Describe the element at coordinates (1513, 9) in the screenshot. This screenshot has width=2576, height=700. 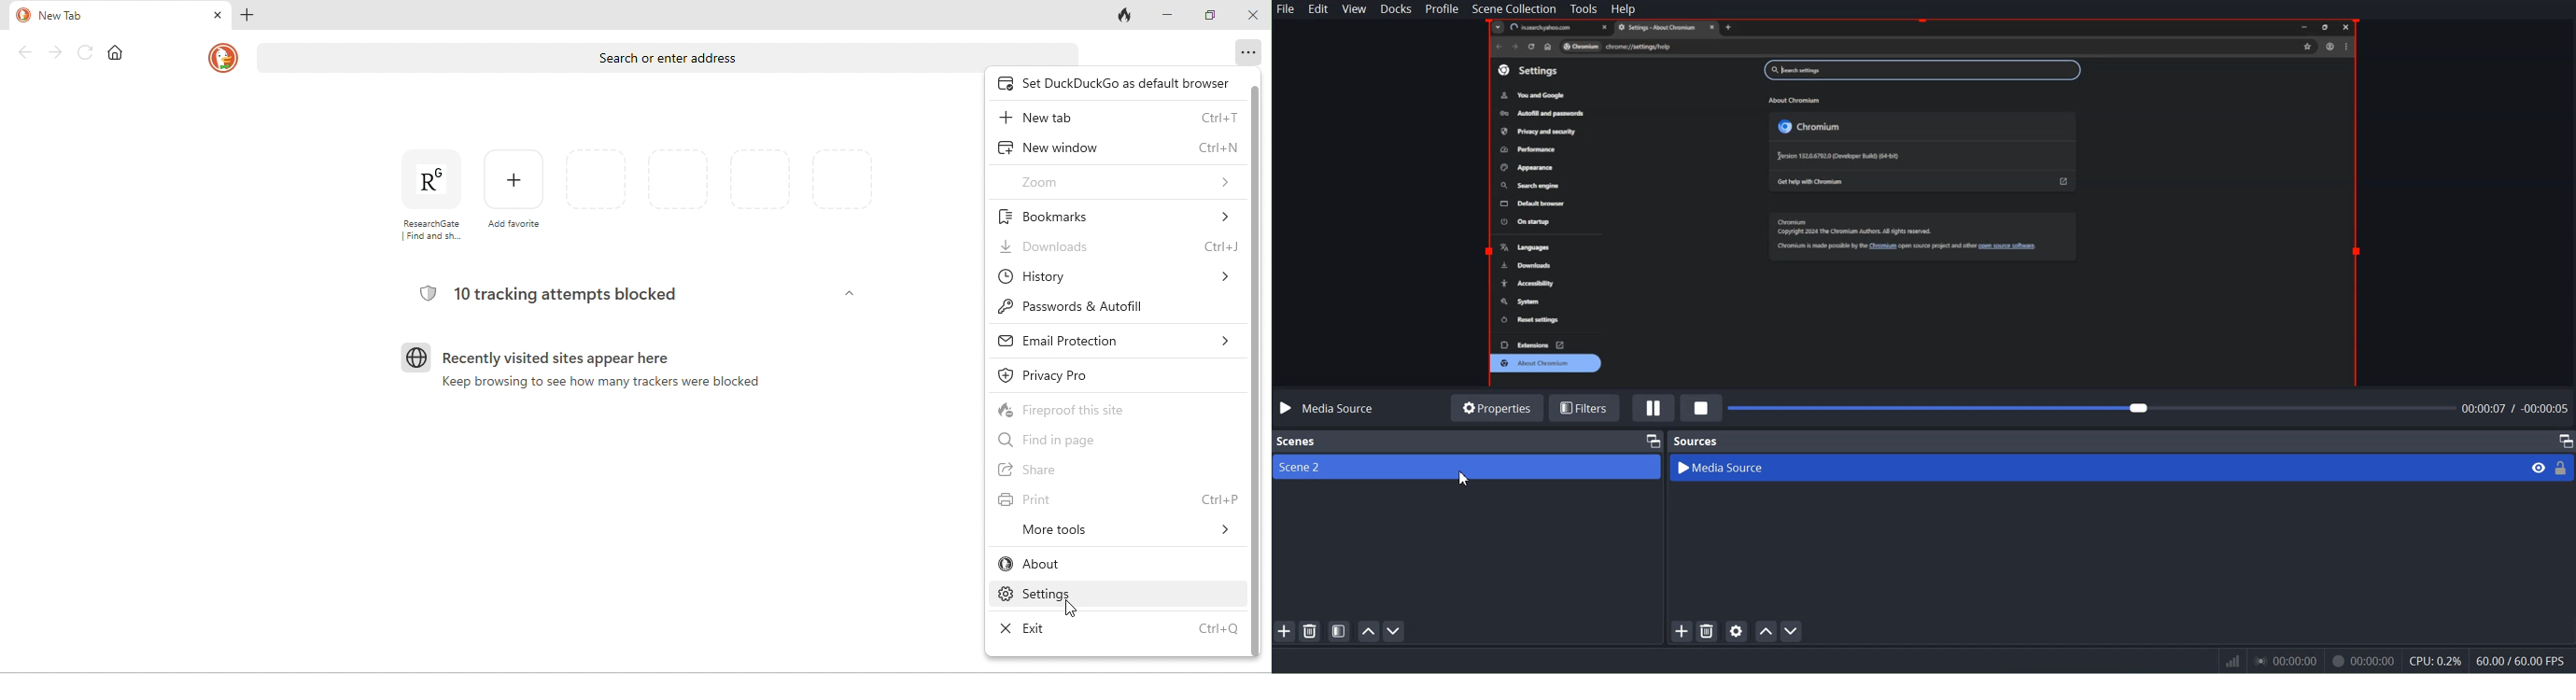
I see `Scene Collection` at that location.